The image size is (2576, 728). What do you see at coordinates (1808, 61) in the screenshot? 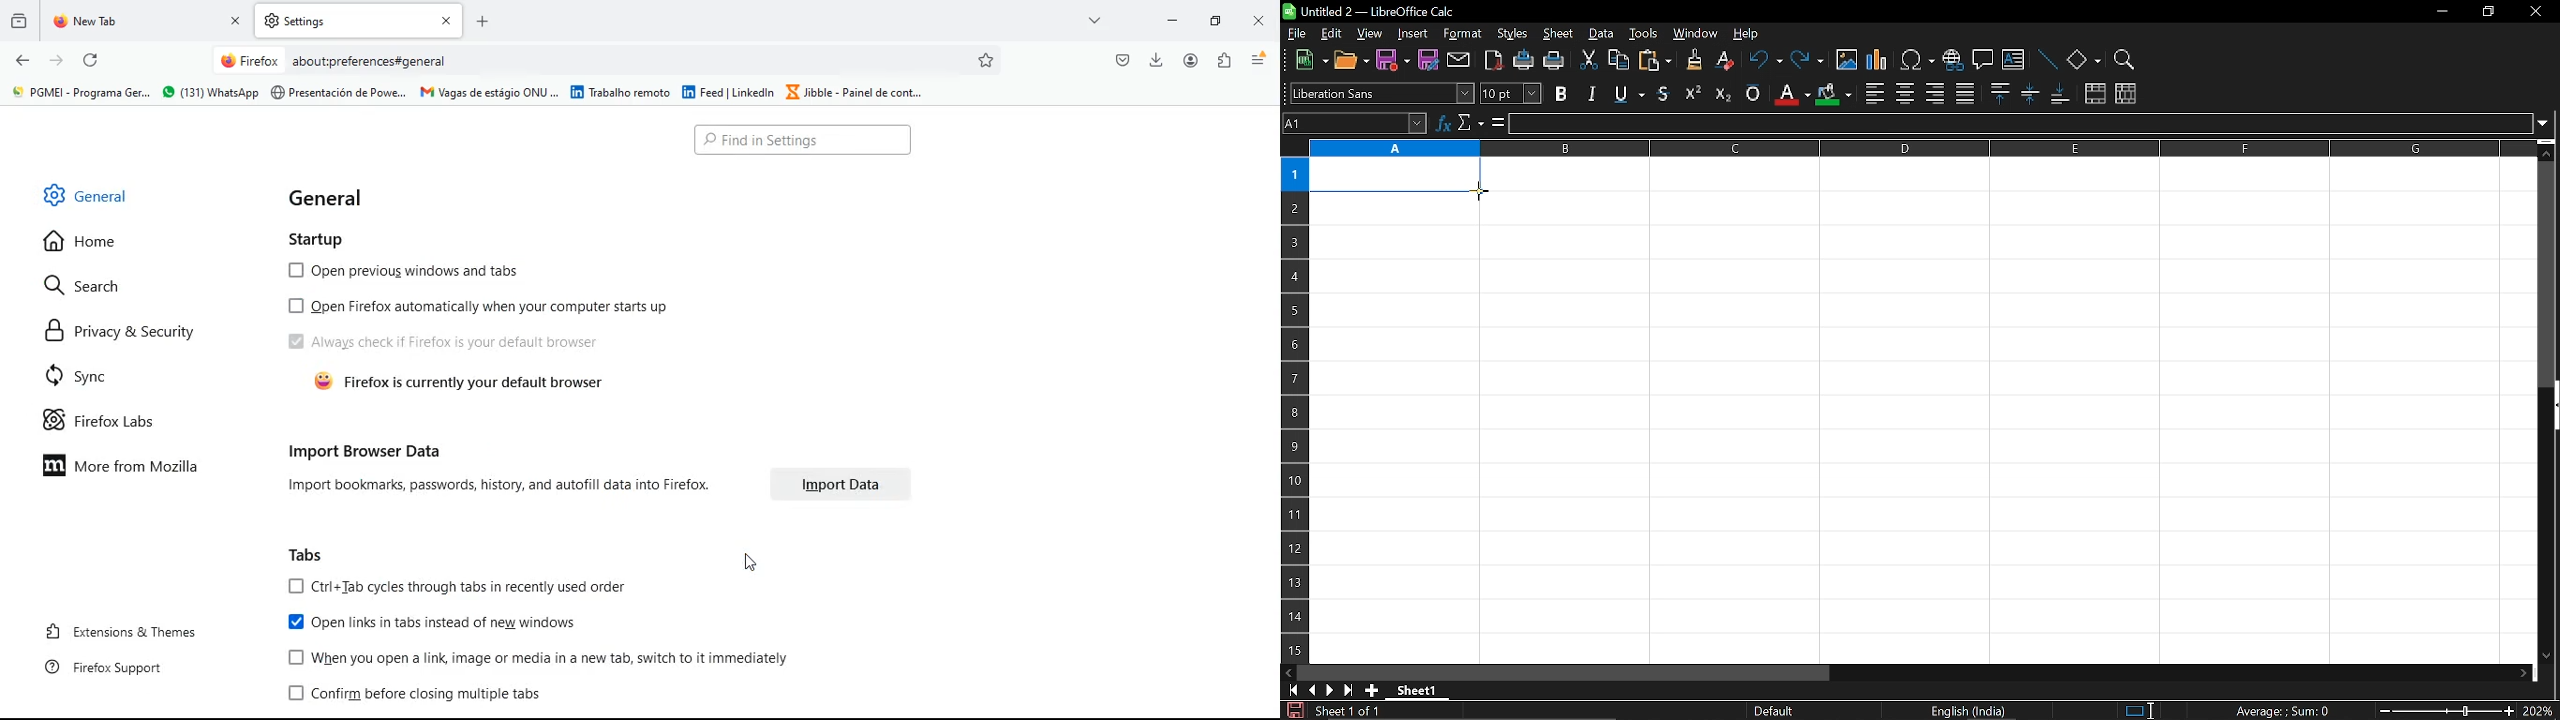
I see `redo` at bounding box center [1808, 61].